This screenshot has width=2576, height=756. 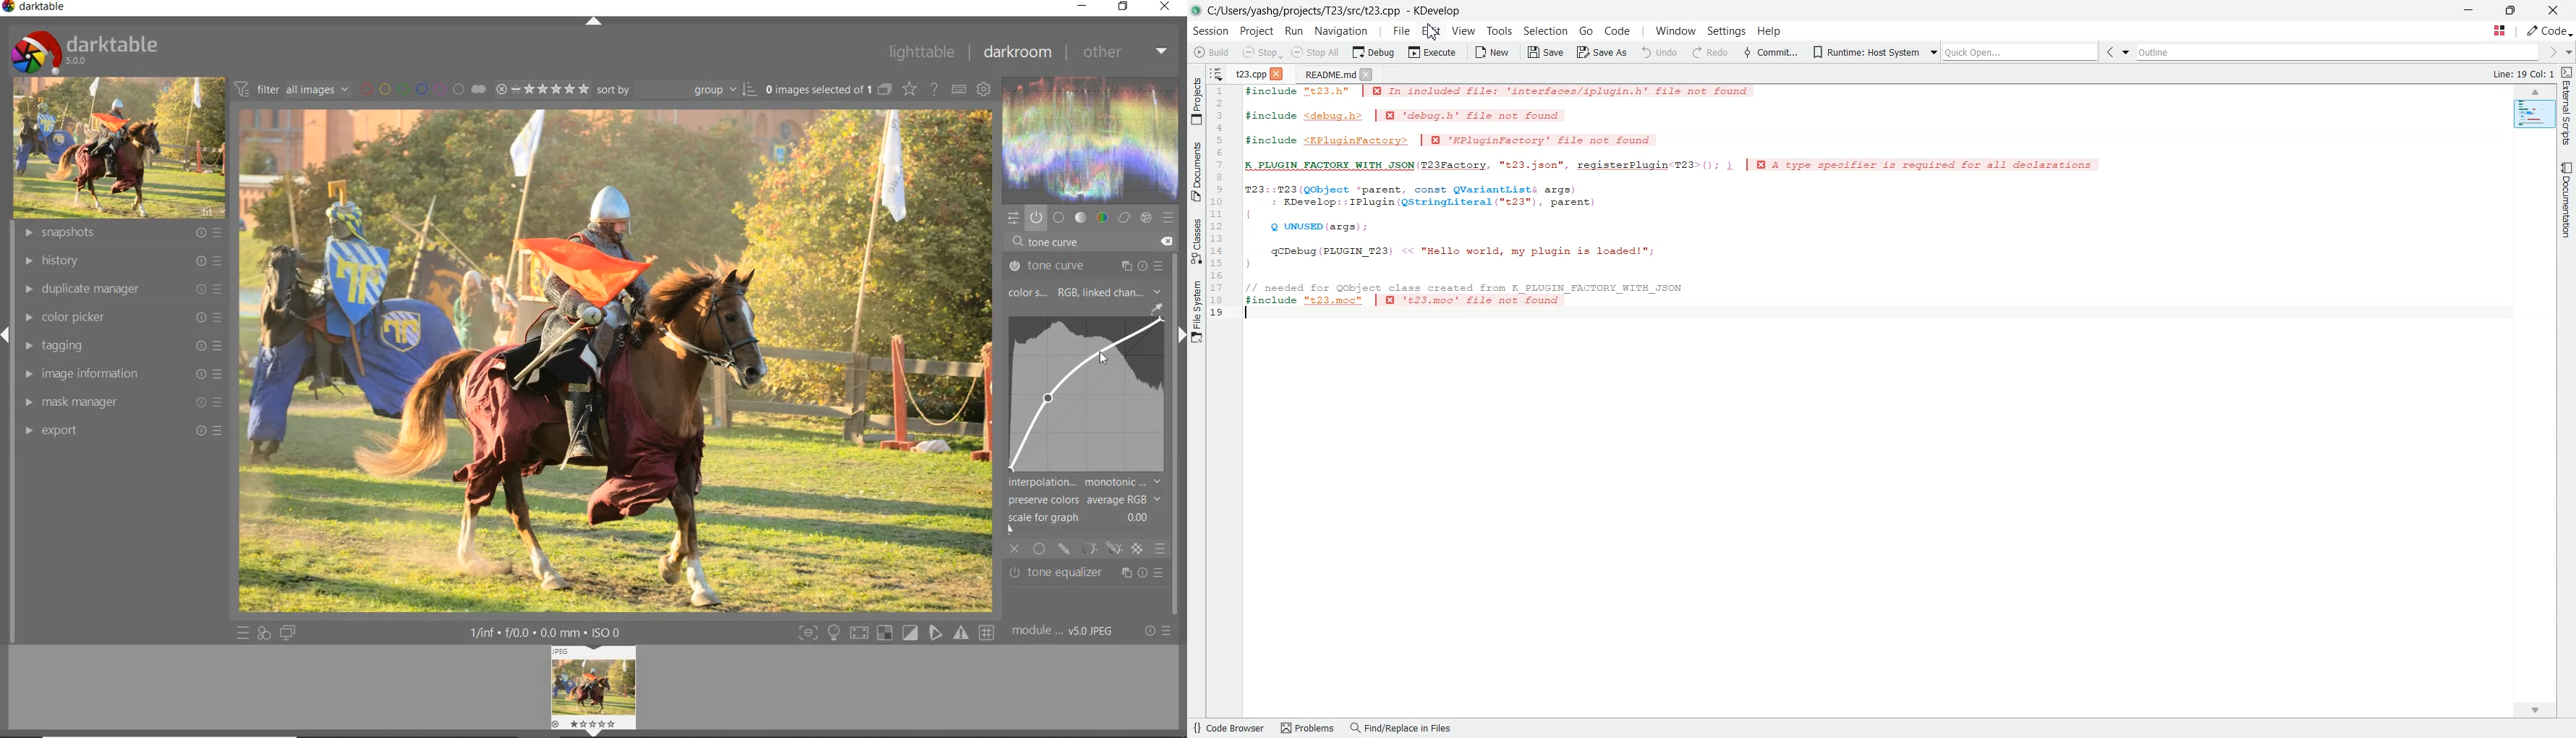 I want to click on Tools, so click(x=1498, y=31).